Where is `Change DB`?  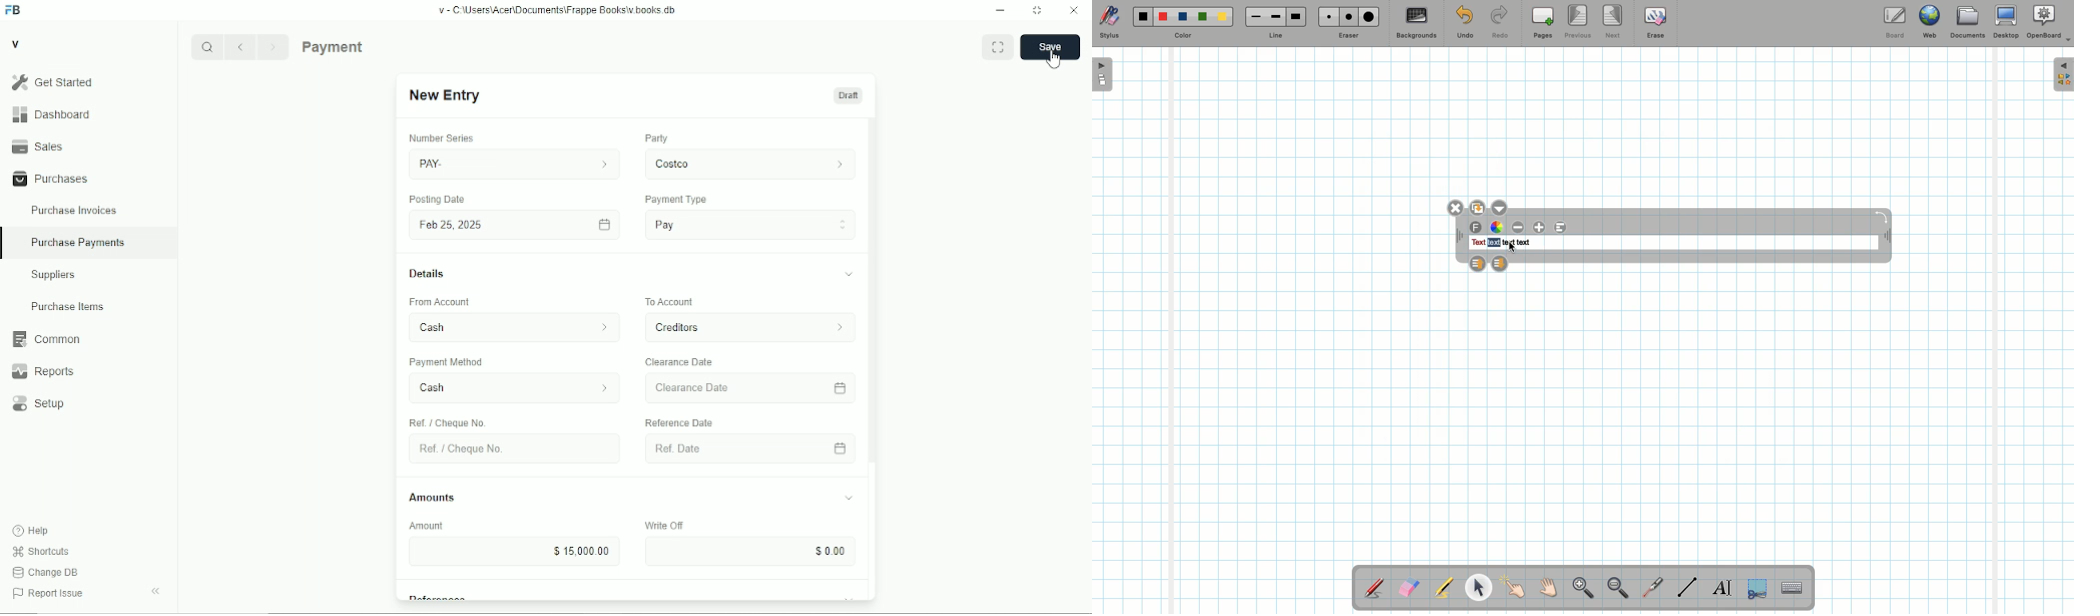
Change DB is located at coordinates (46, 573).